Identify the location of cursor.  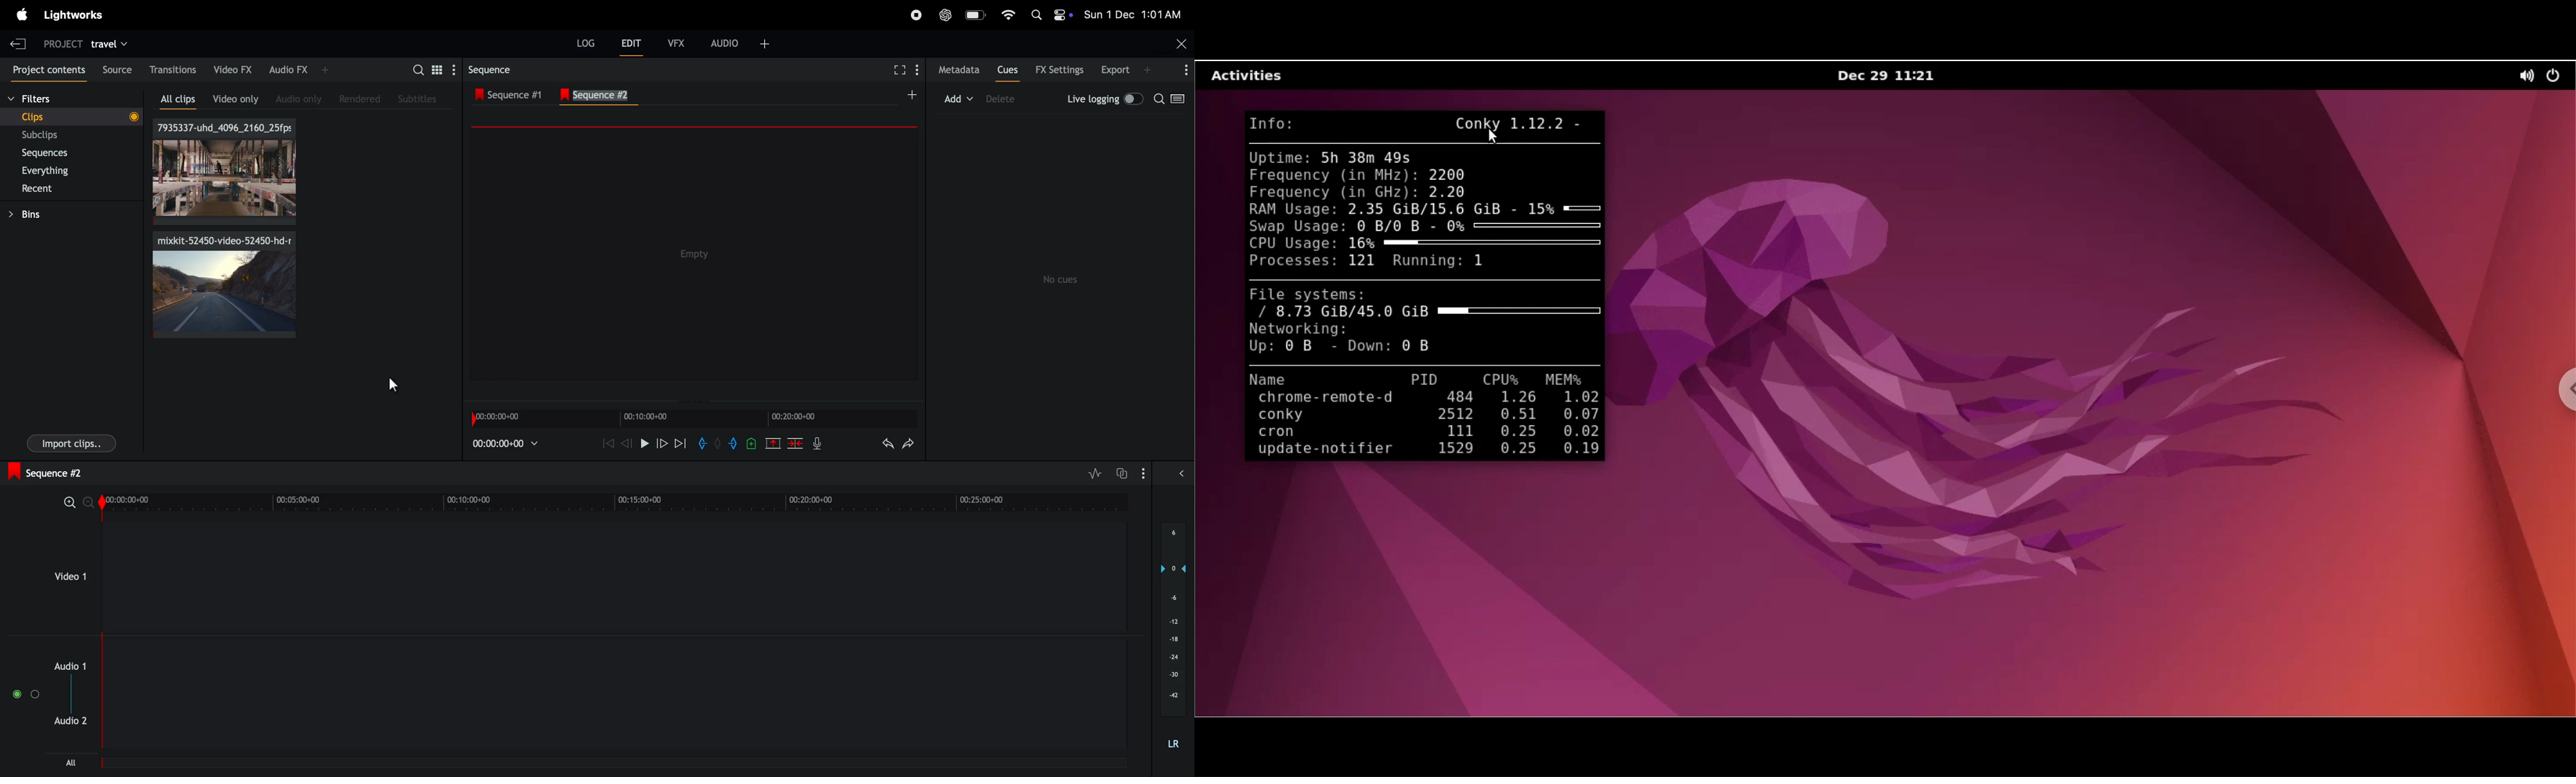
(395, 386).